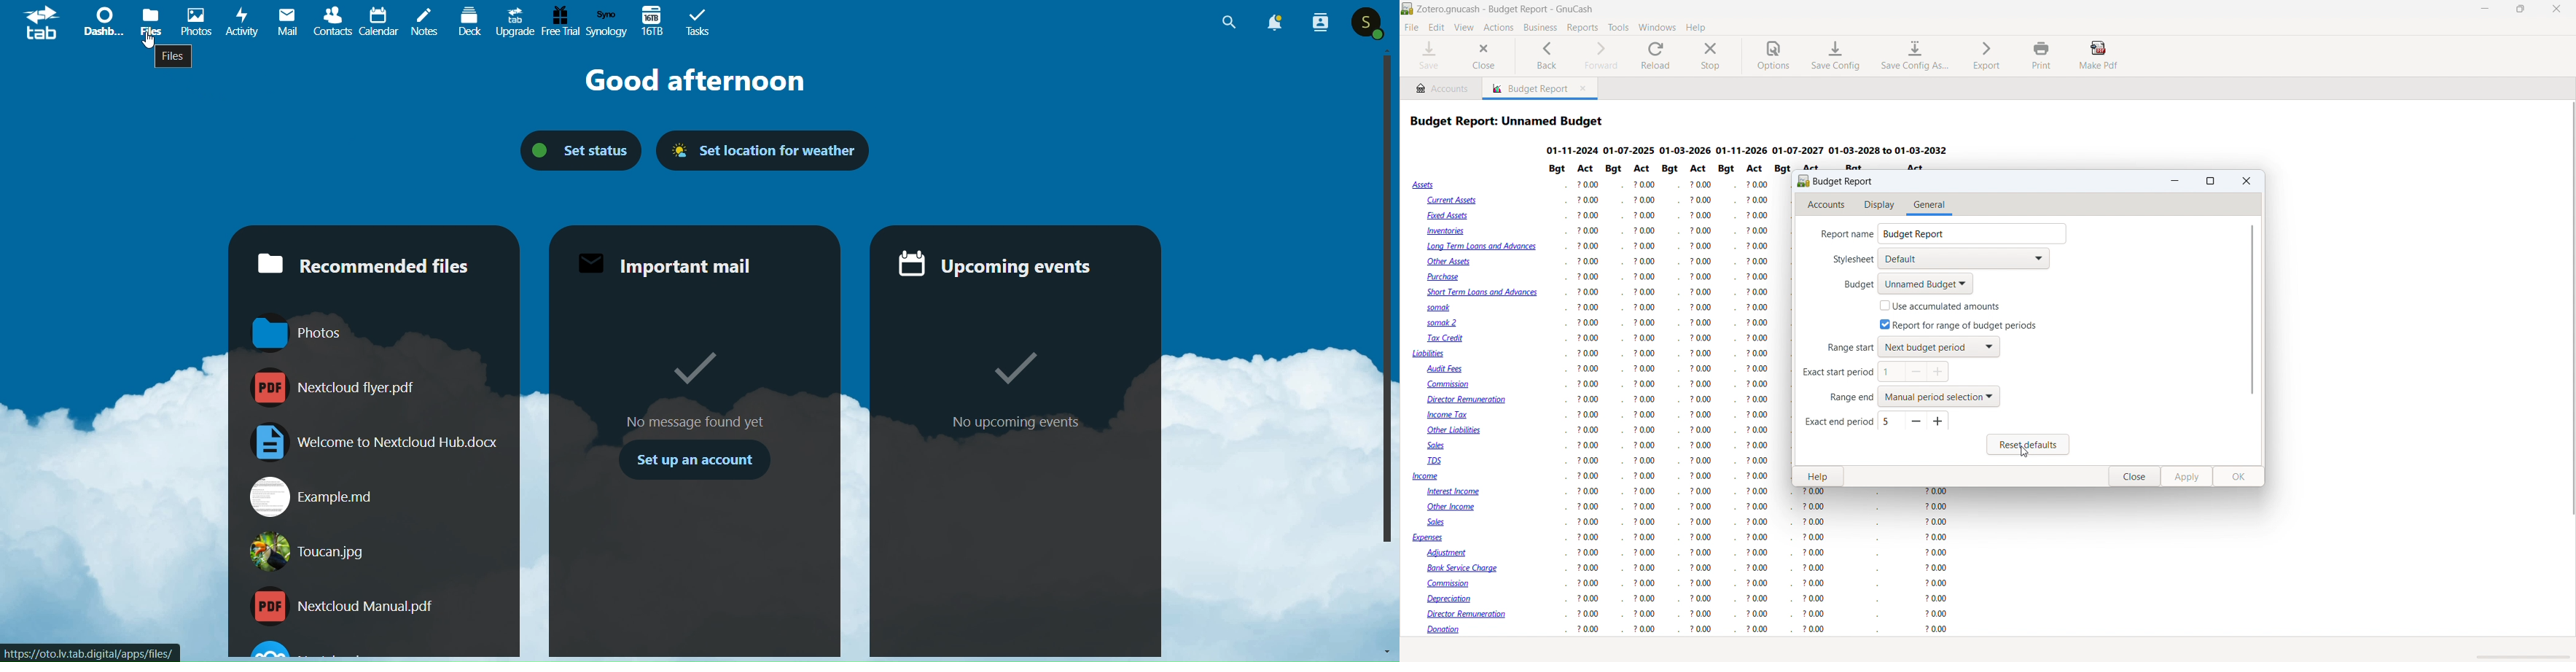 This screenshot has height=672, width=2576. Describe the element at coordinates (1938, 347) in the screenshot. I see `range start` at that location.